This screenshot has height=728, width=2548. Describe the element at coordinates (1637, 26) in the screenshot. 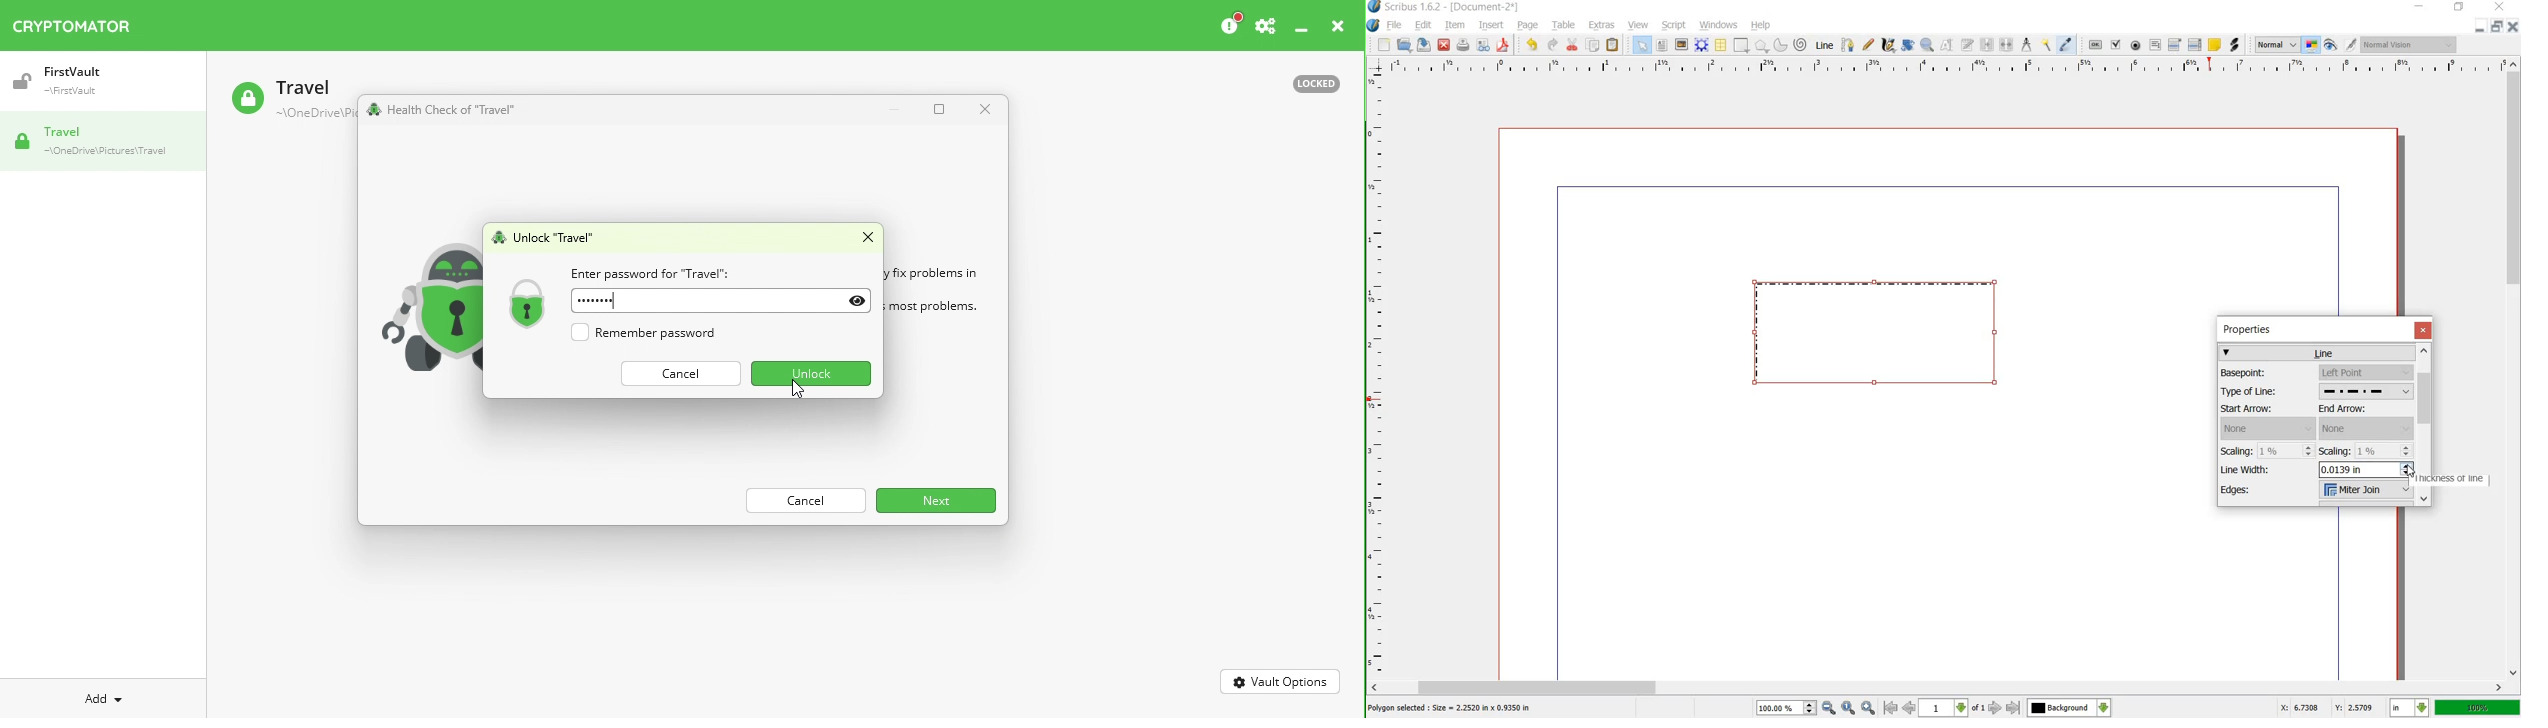

I see `VIEW` at that location.